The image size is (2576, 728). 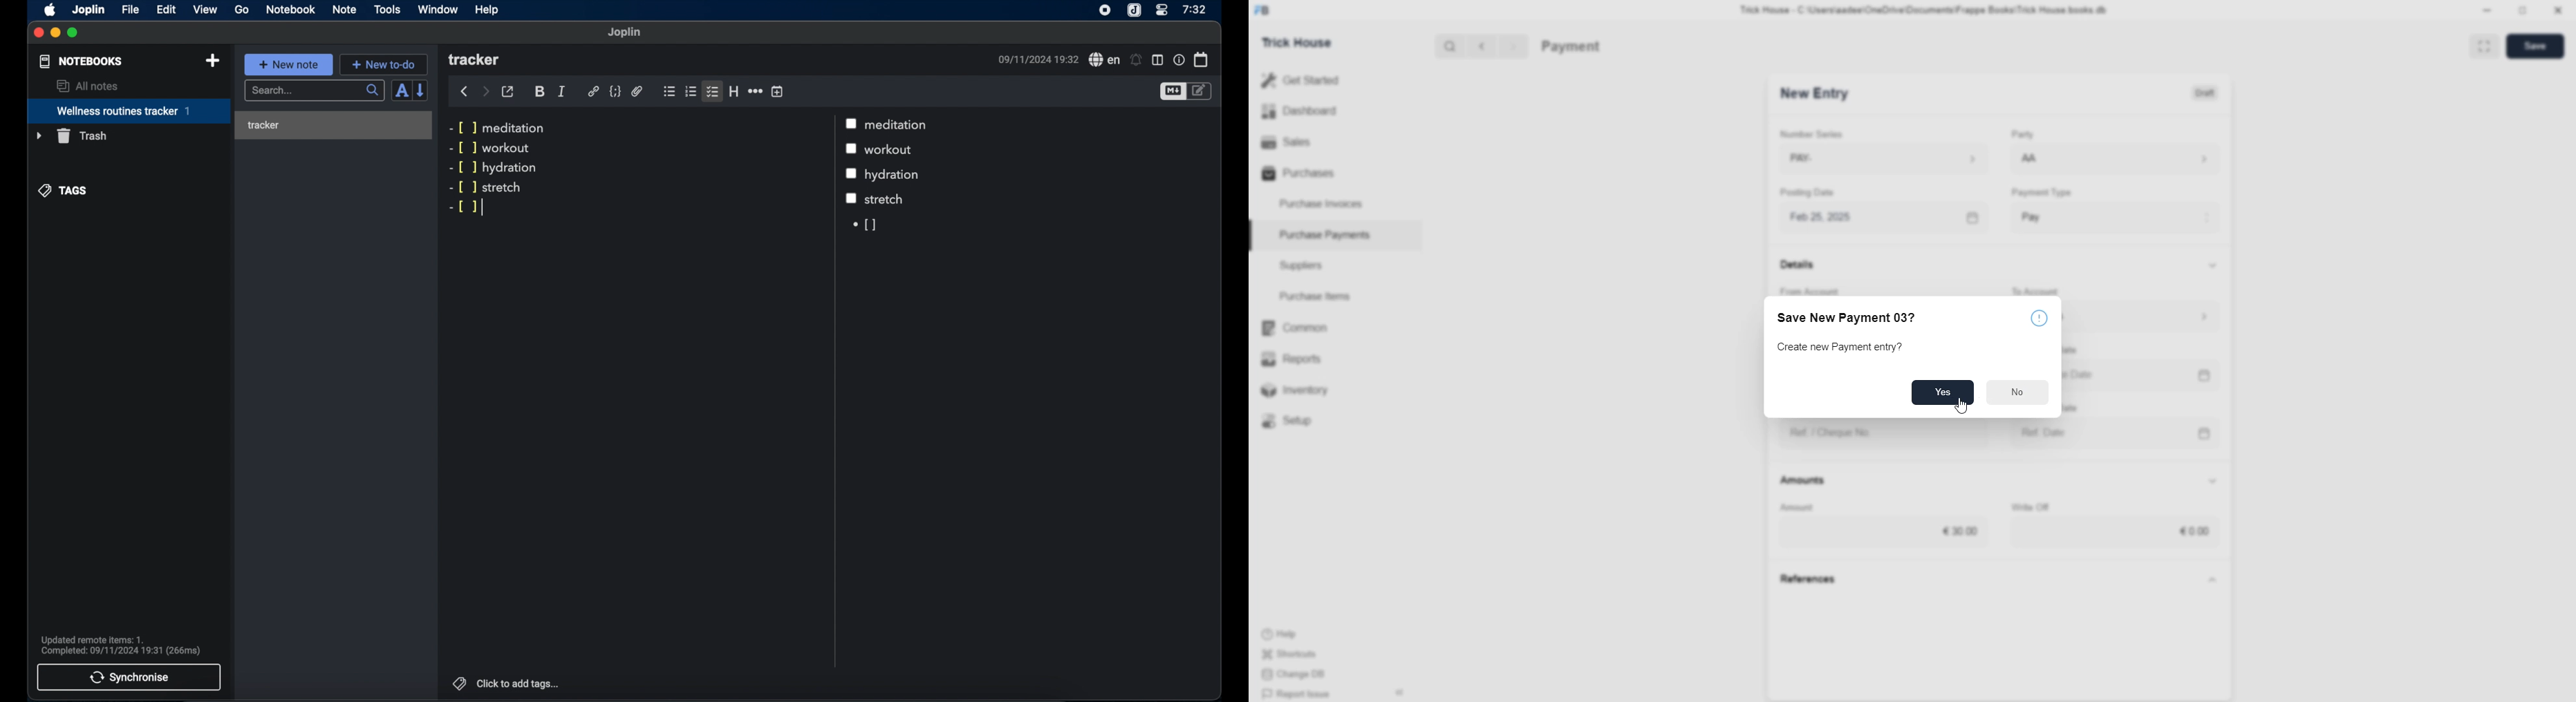 What do you see at coordinates (2051, 430) in the screenshot?
I see `Ref. Date` at bounding box center [2051, 430].